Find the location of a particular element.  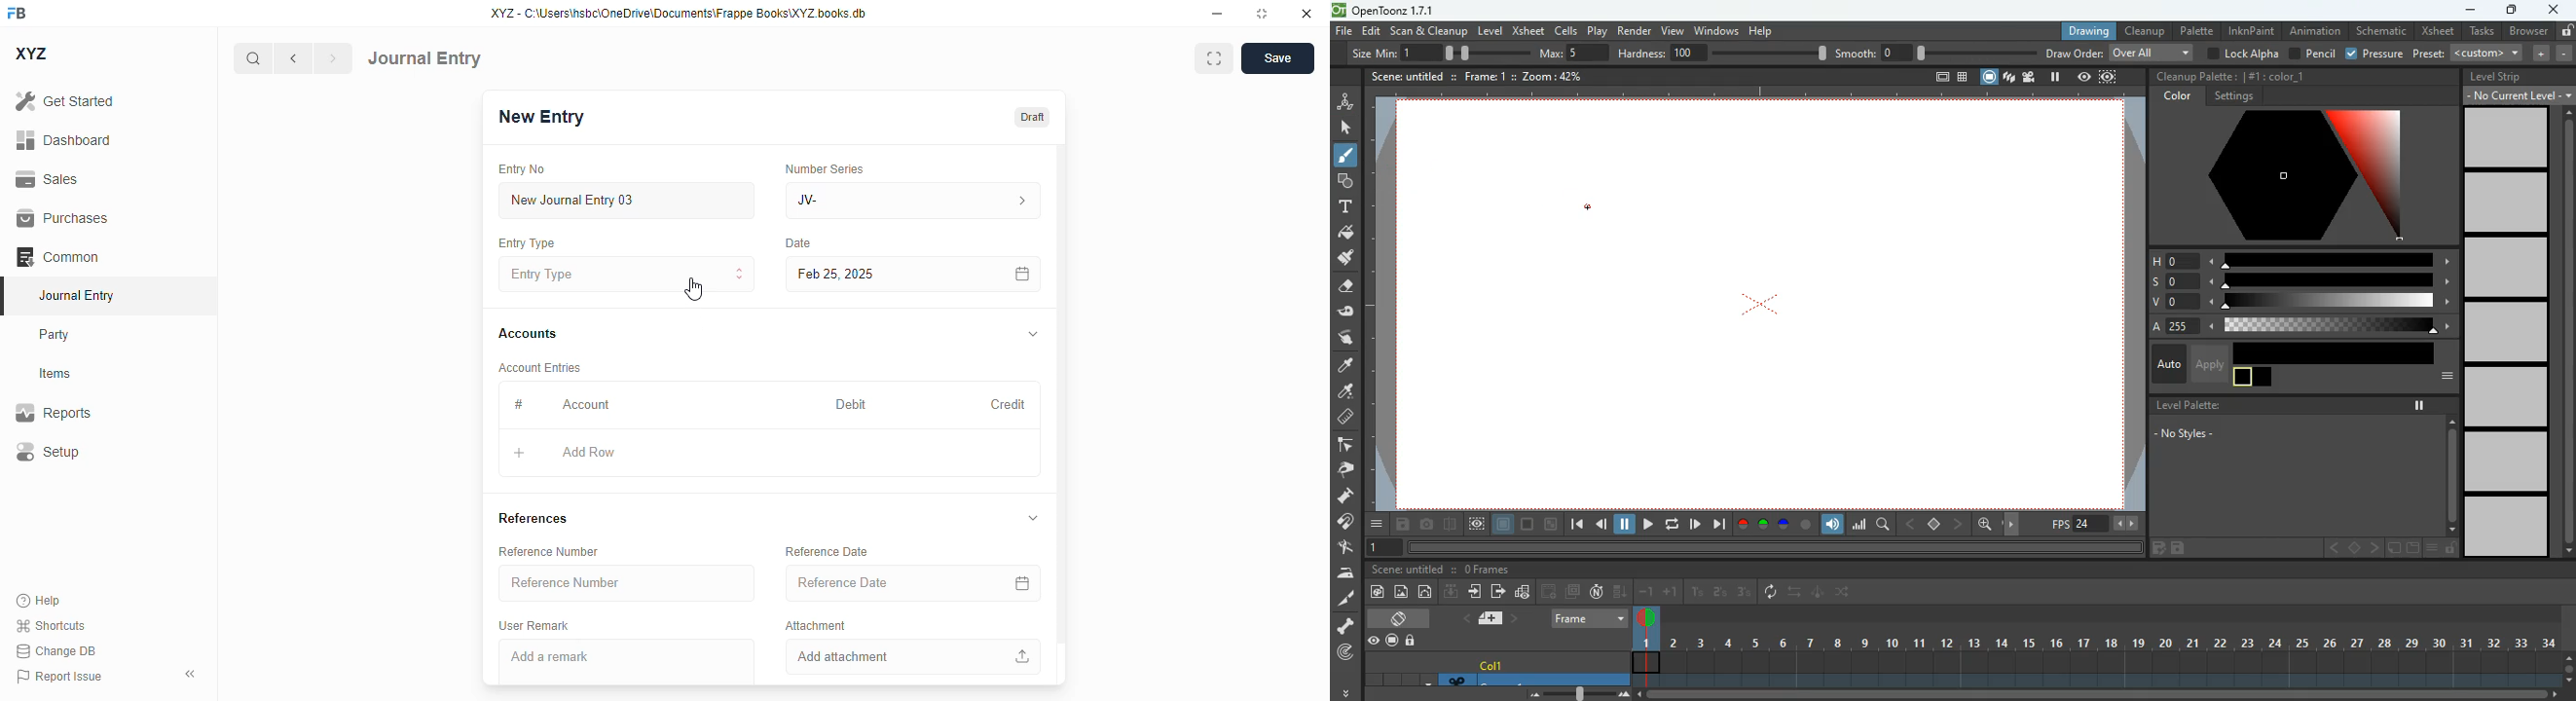

color is located at coordinates (2286, 176).